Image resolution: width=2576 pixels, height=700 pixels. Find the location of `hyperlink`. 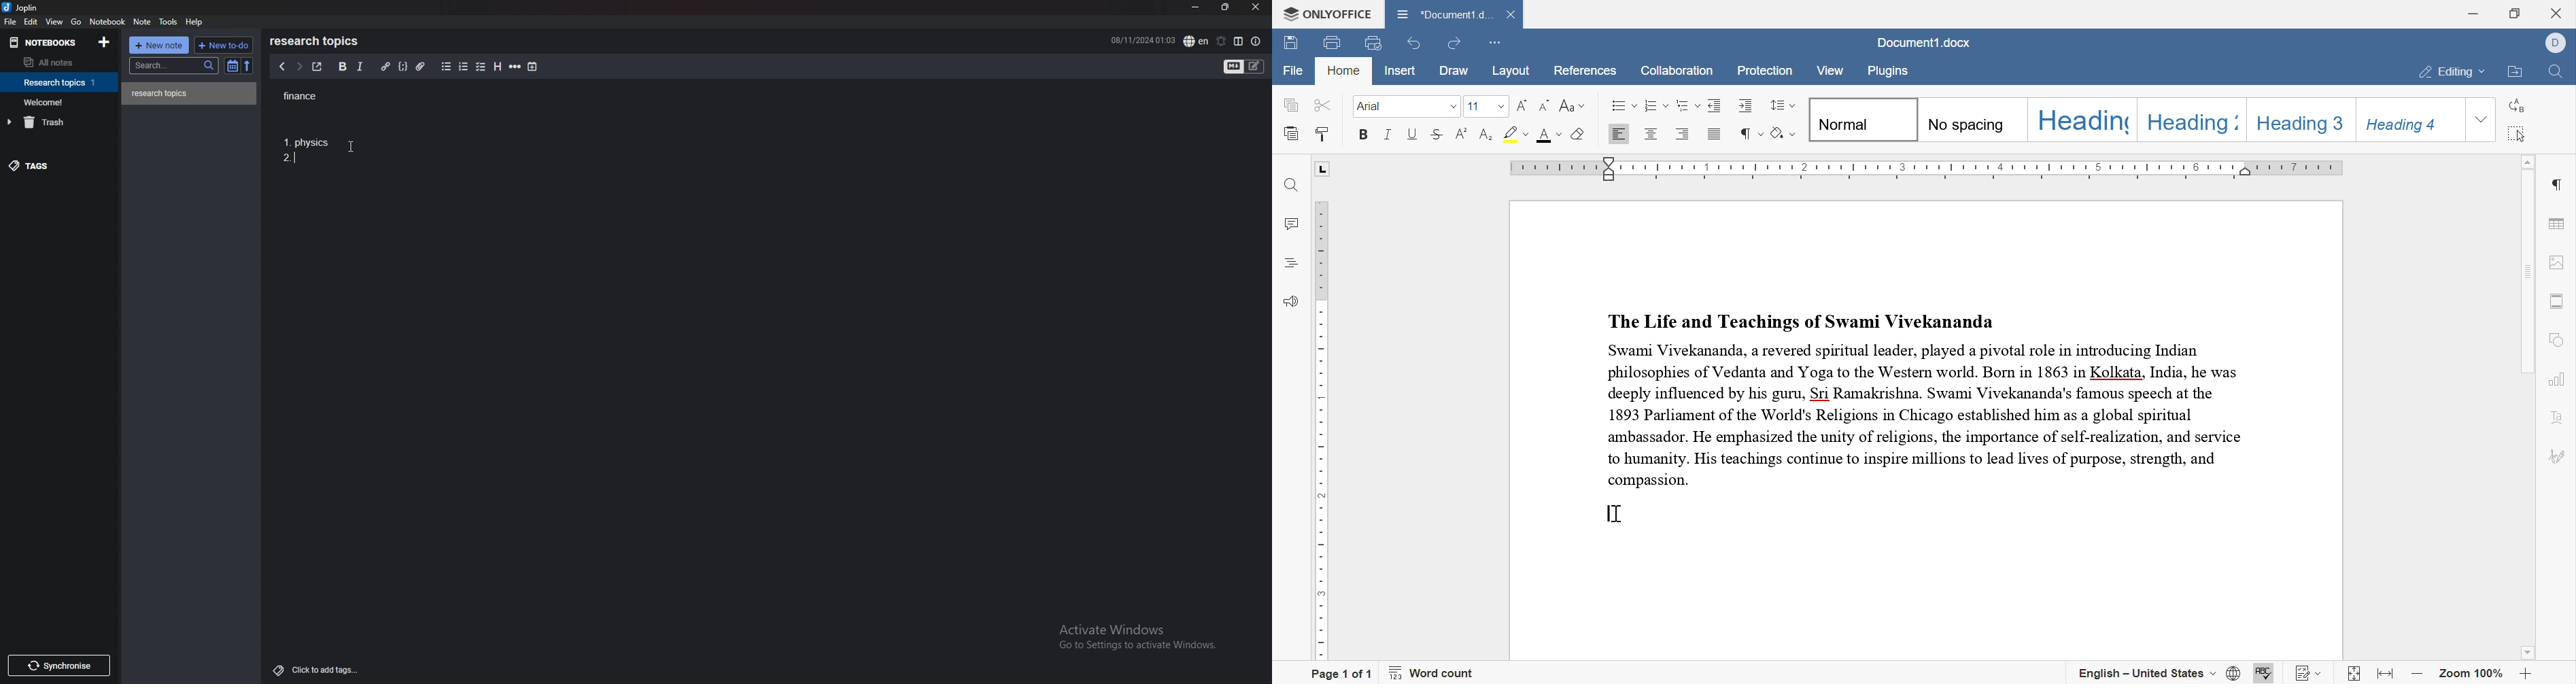

hyperlink is located at coordinates (385, 67).